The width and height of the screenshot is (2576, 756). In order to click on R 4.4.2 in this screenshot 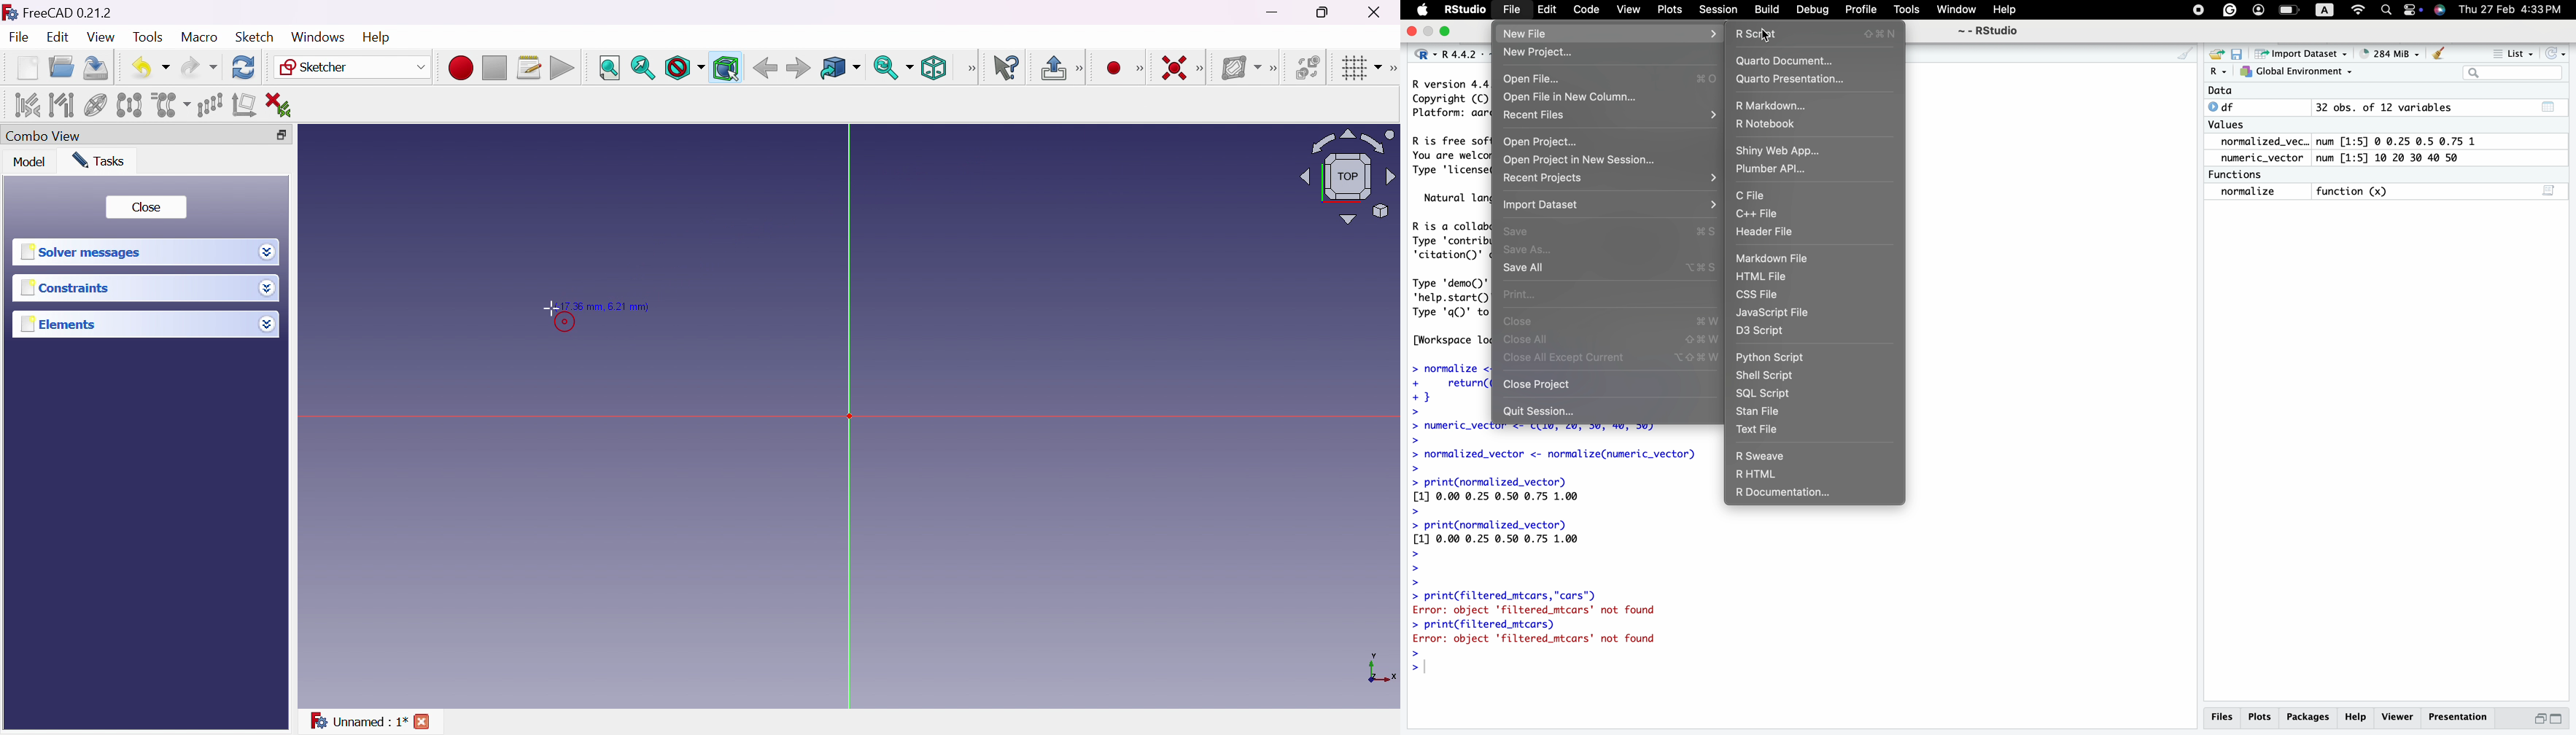, I will do `click(1445, 56)`.